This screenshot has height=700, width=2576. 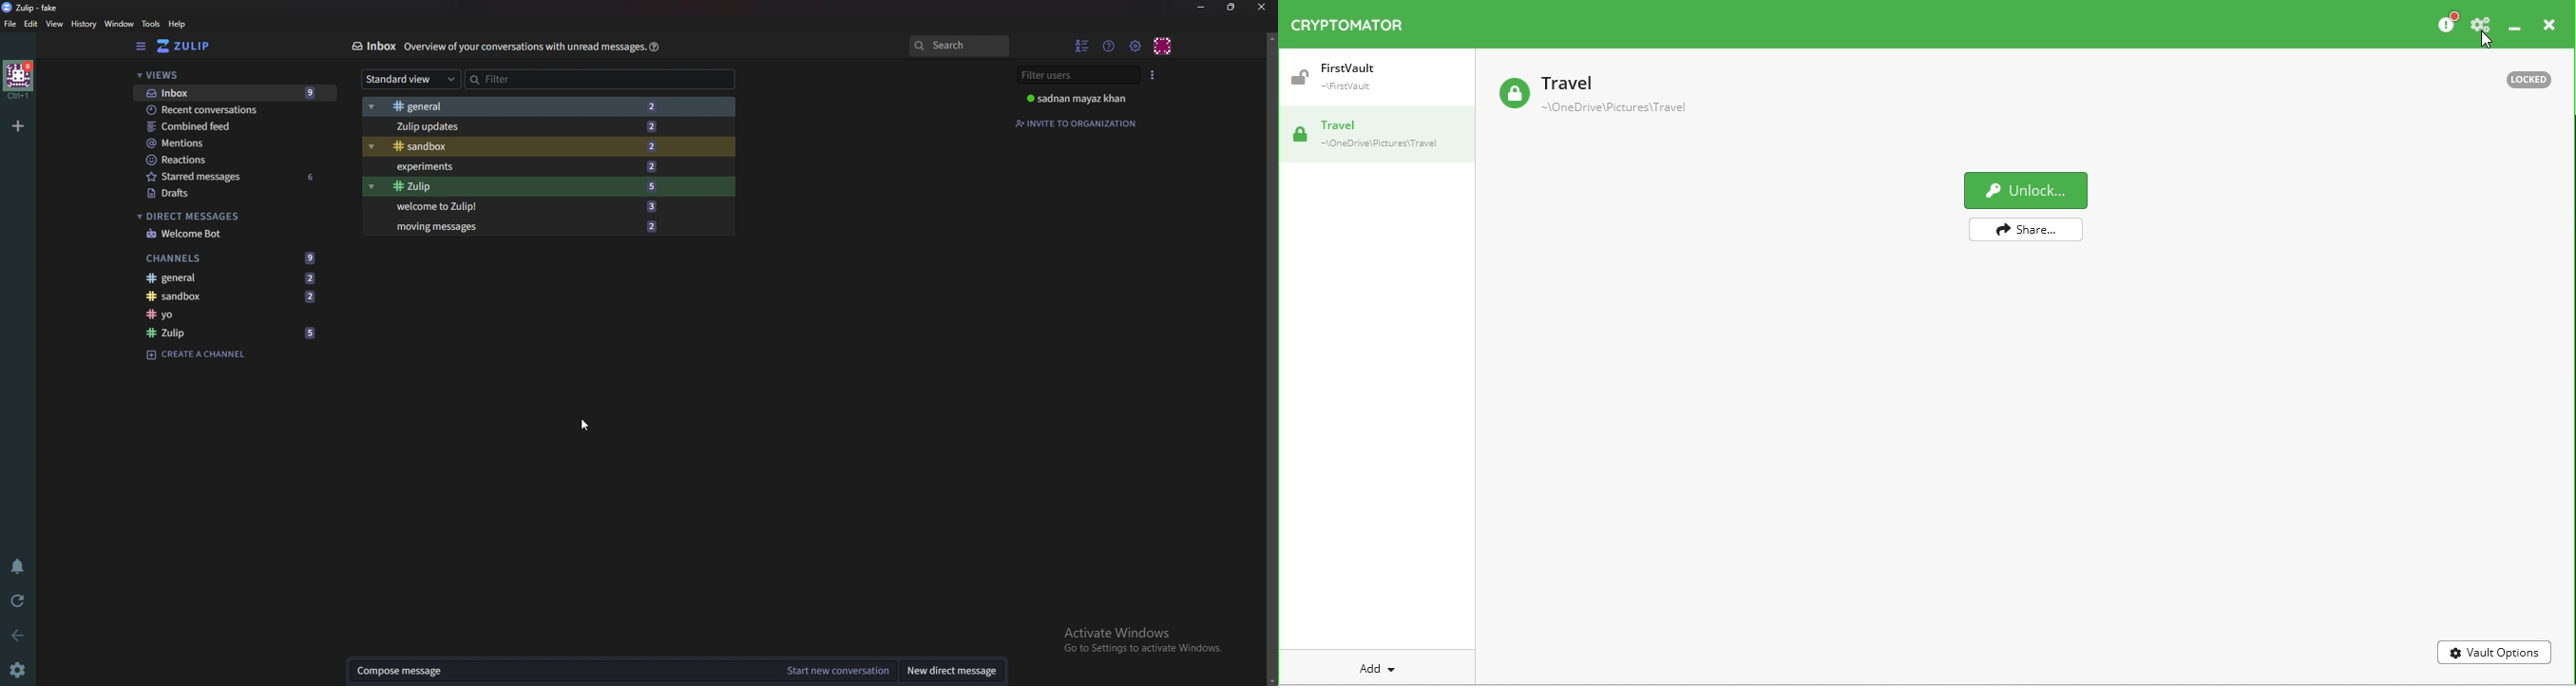 What do you see at coordinates (21, 125) in the screenshot?
I see `Add workspace` at bounding box center [21, 125].